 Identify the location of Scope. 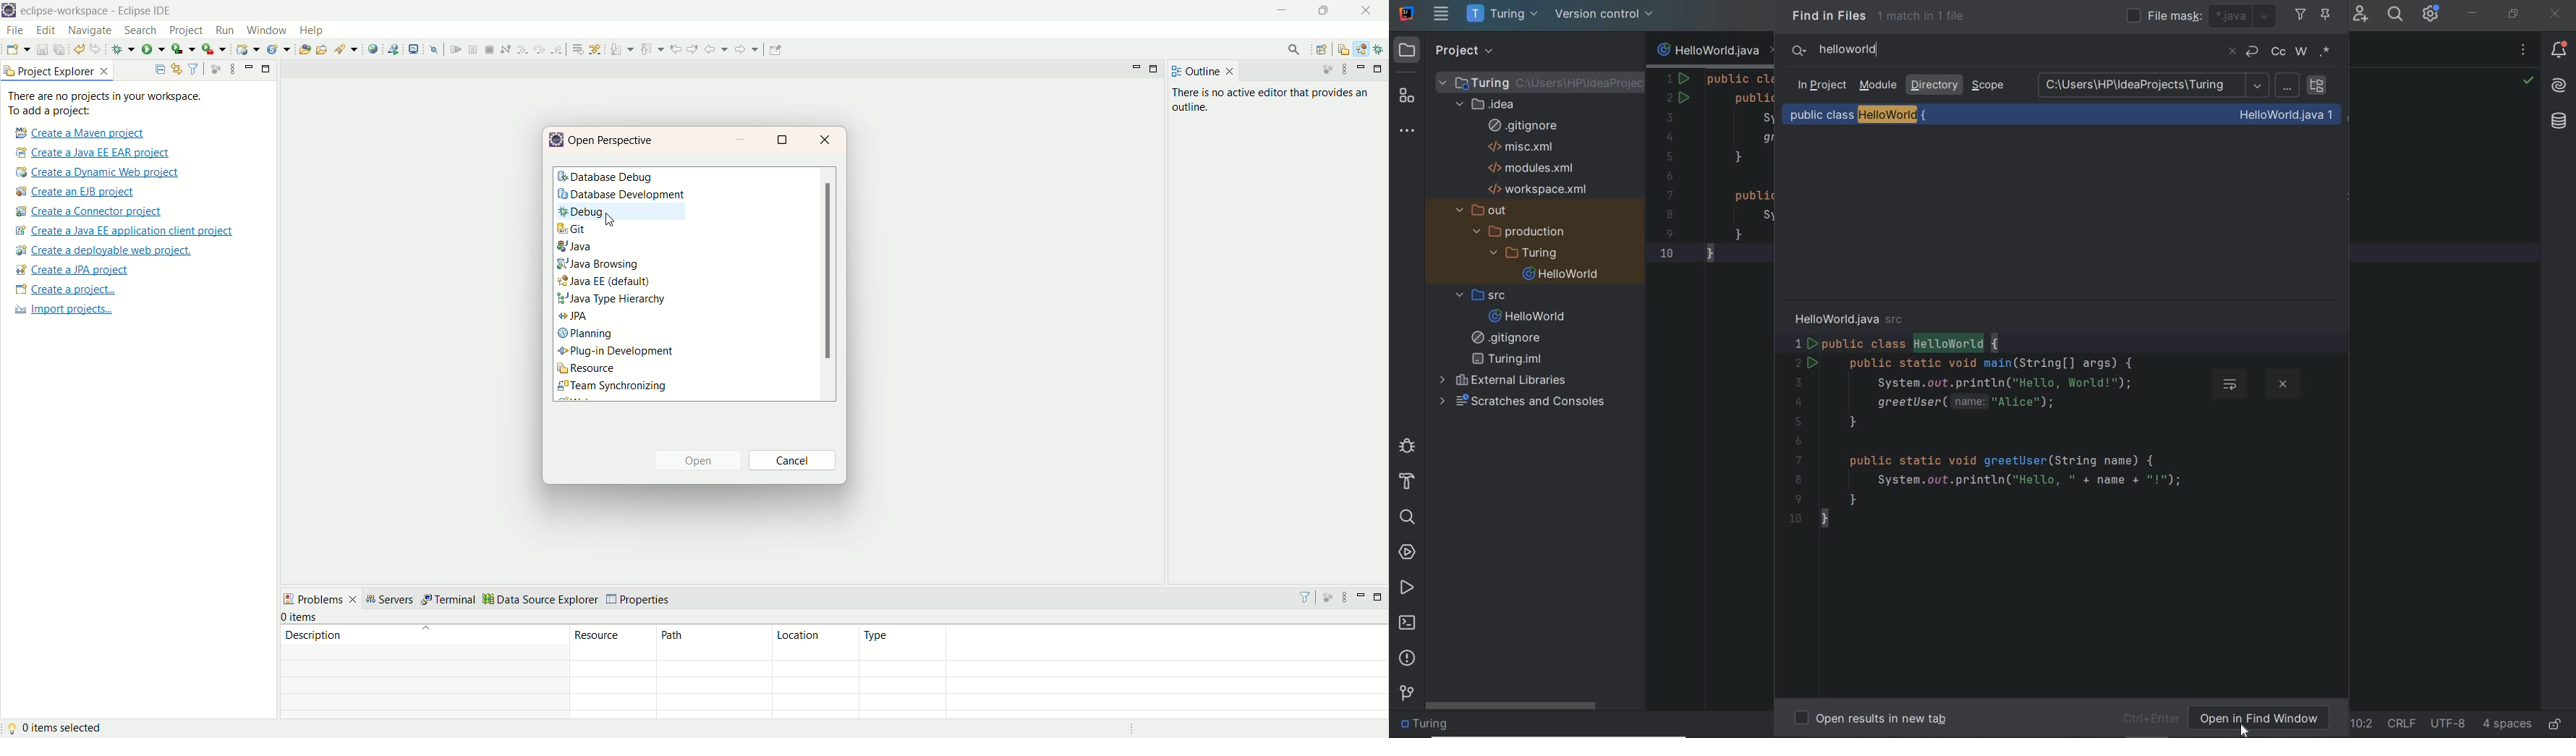
(1989, 83).